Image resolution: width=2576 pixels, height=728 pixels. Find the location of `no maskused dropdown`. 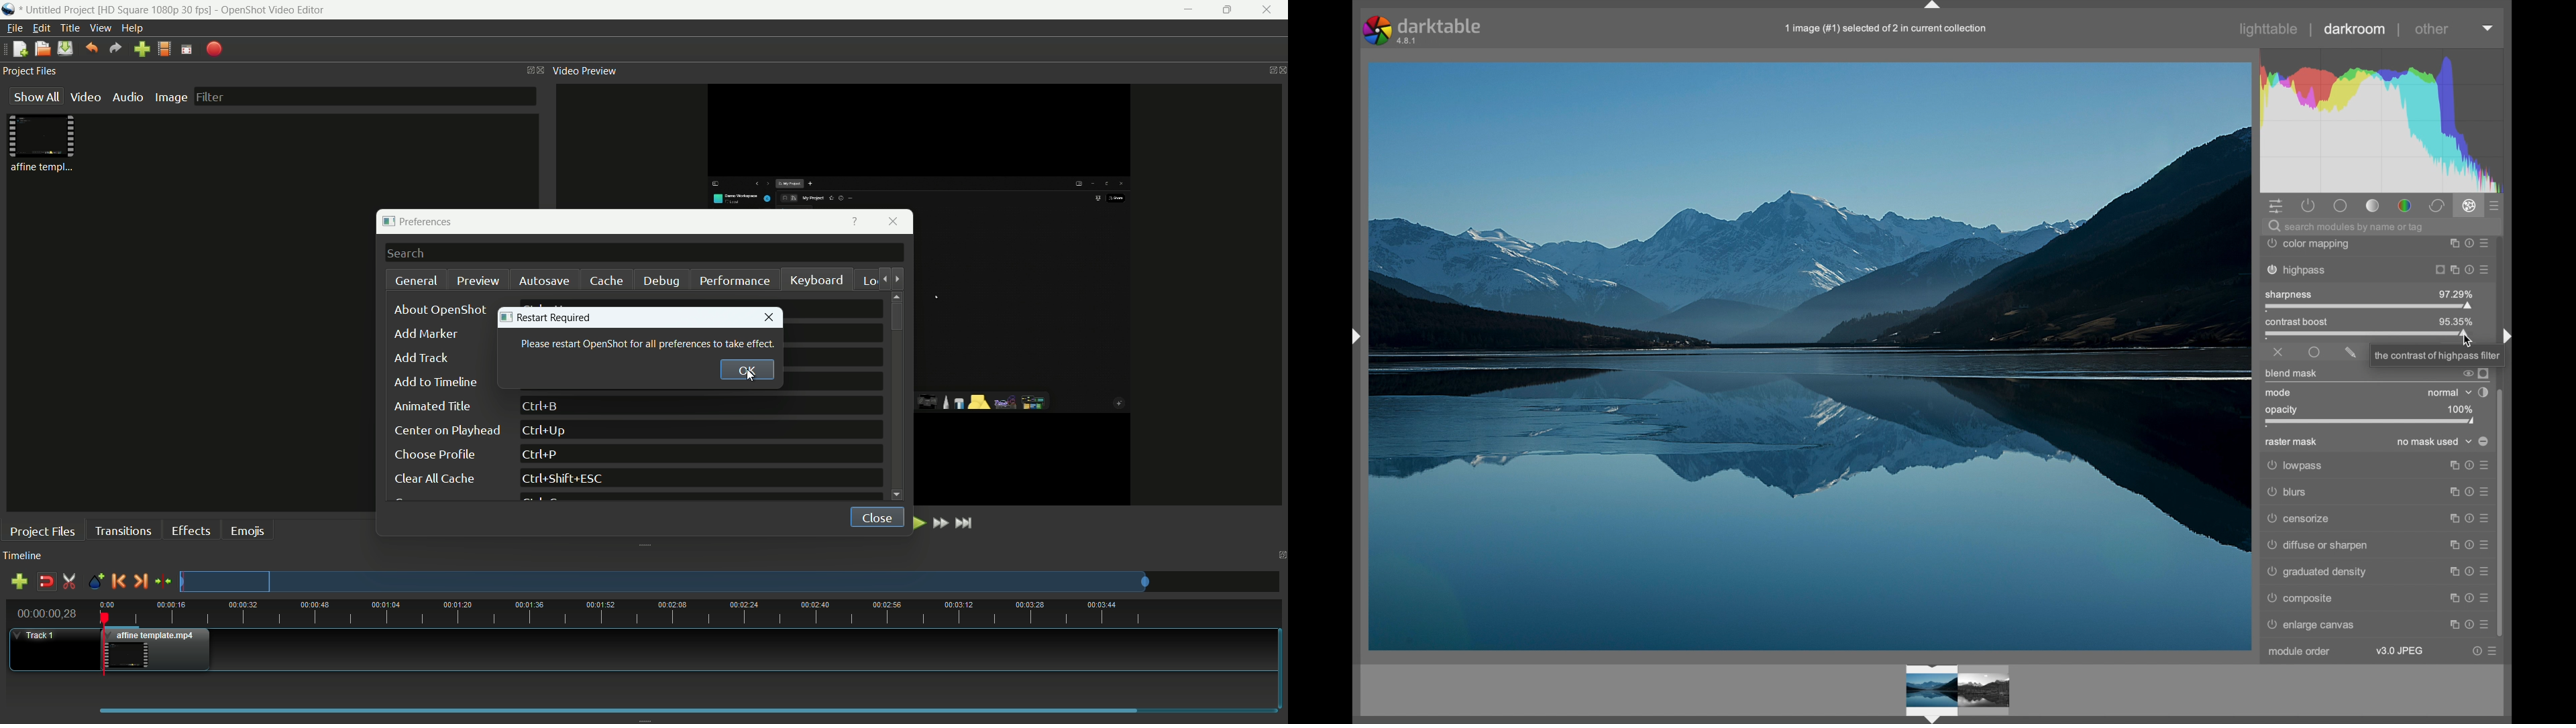

no maskused dropdown is located at coordinates (2435, 442).